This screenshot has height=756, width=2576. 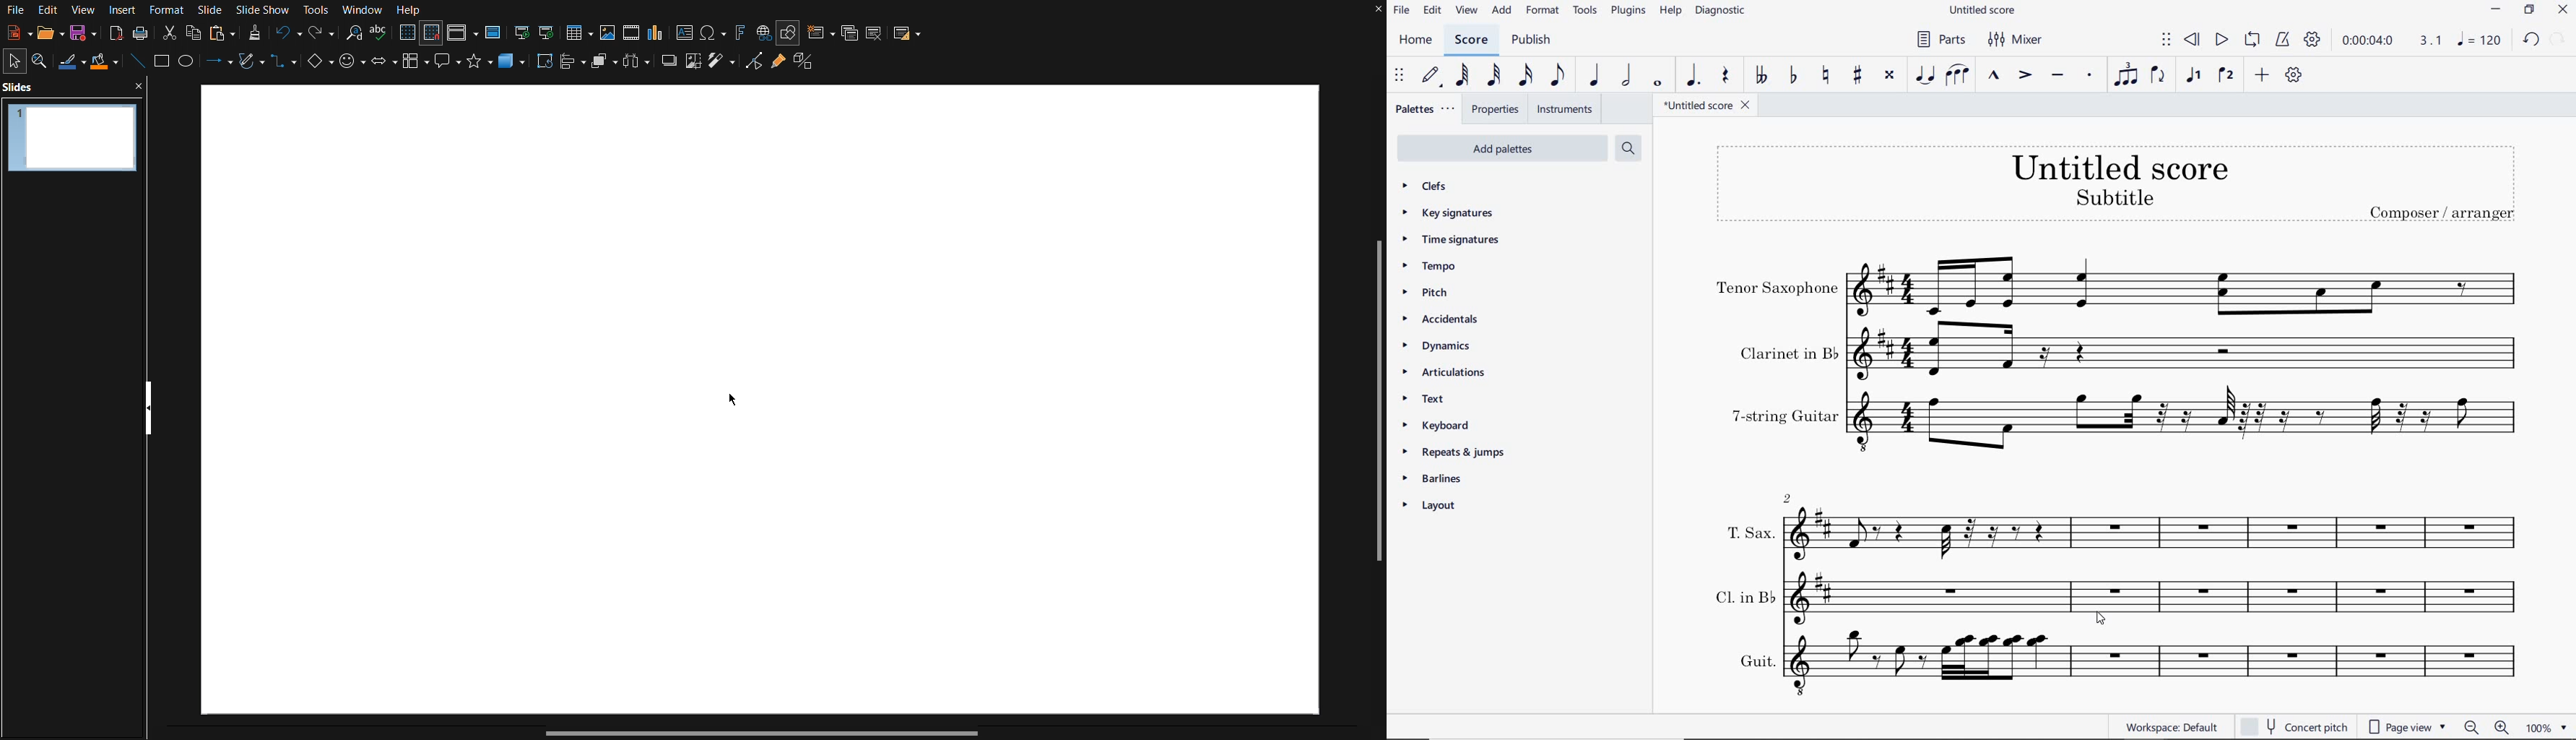 What do you see at coordinates (778, 66) in the screenshot?
I see `Gluepoint Functions` at bounding box center [778, 66].